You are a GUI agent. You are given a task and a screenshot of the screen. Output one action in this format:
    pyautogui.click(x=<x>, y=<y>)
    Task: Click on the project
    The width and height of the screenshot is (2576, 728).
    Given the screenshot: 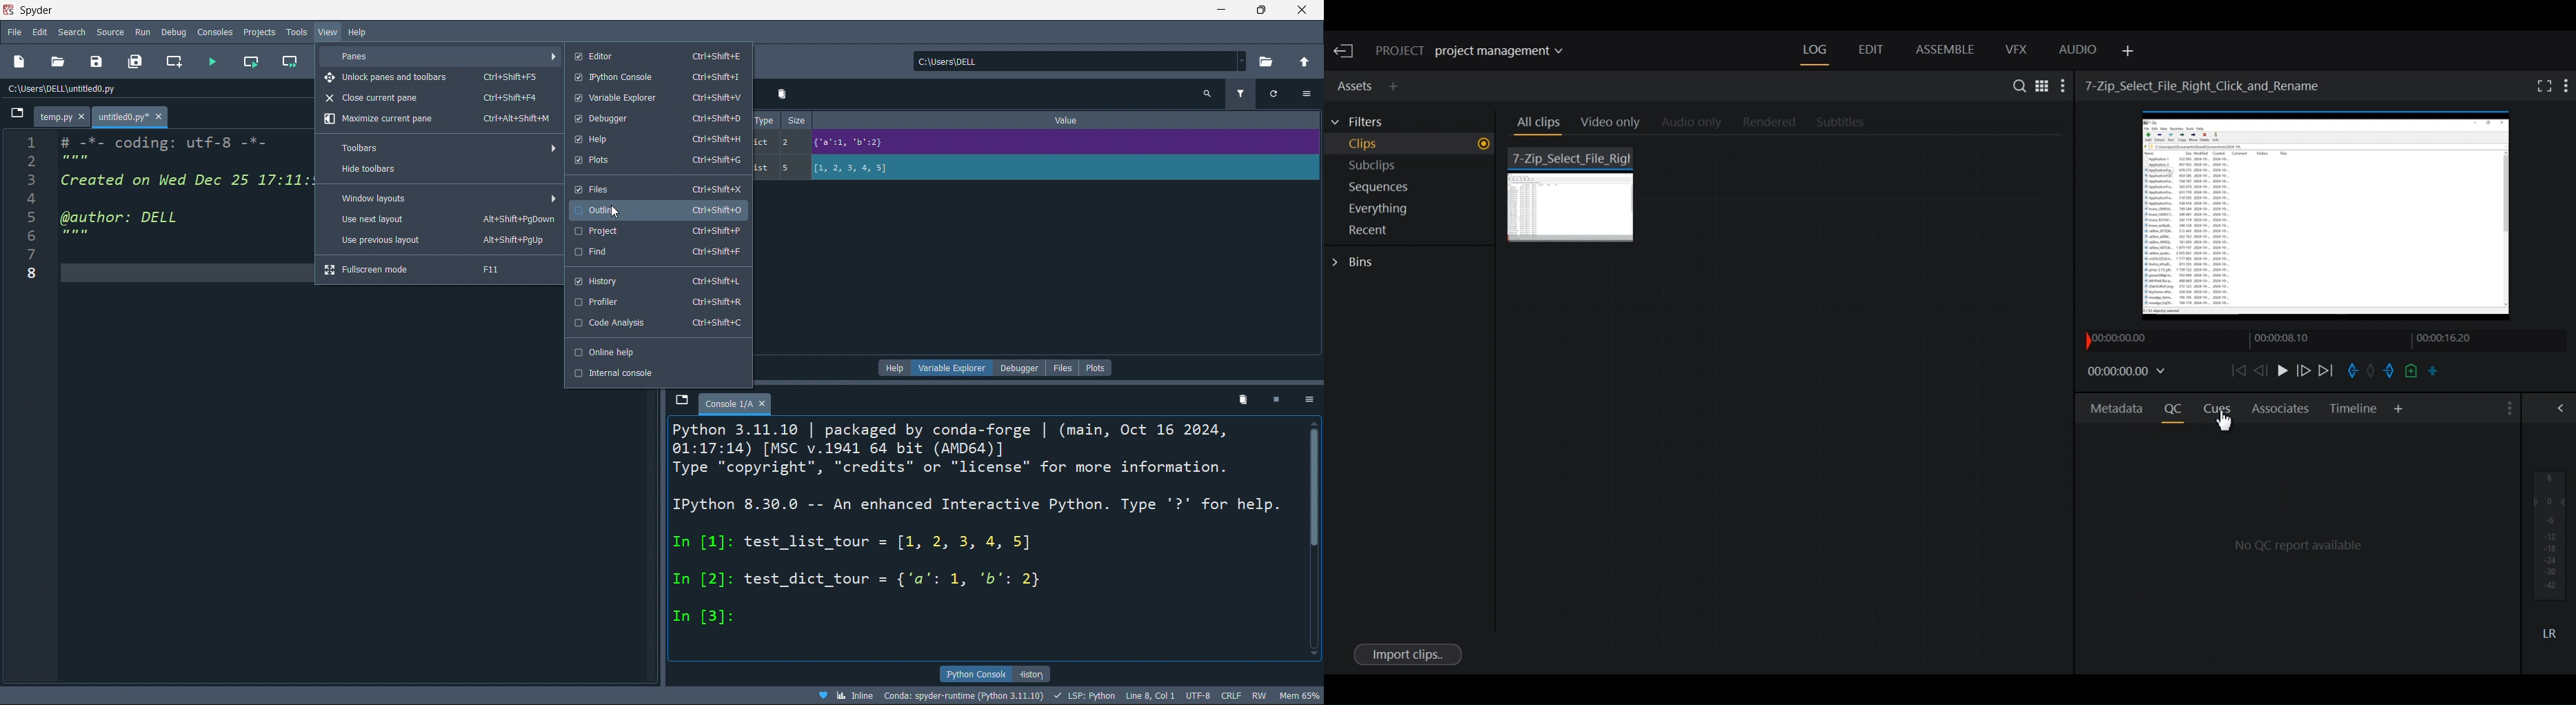 What is the action you would take?
    pyautogui.click(x=658, y=231)
    